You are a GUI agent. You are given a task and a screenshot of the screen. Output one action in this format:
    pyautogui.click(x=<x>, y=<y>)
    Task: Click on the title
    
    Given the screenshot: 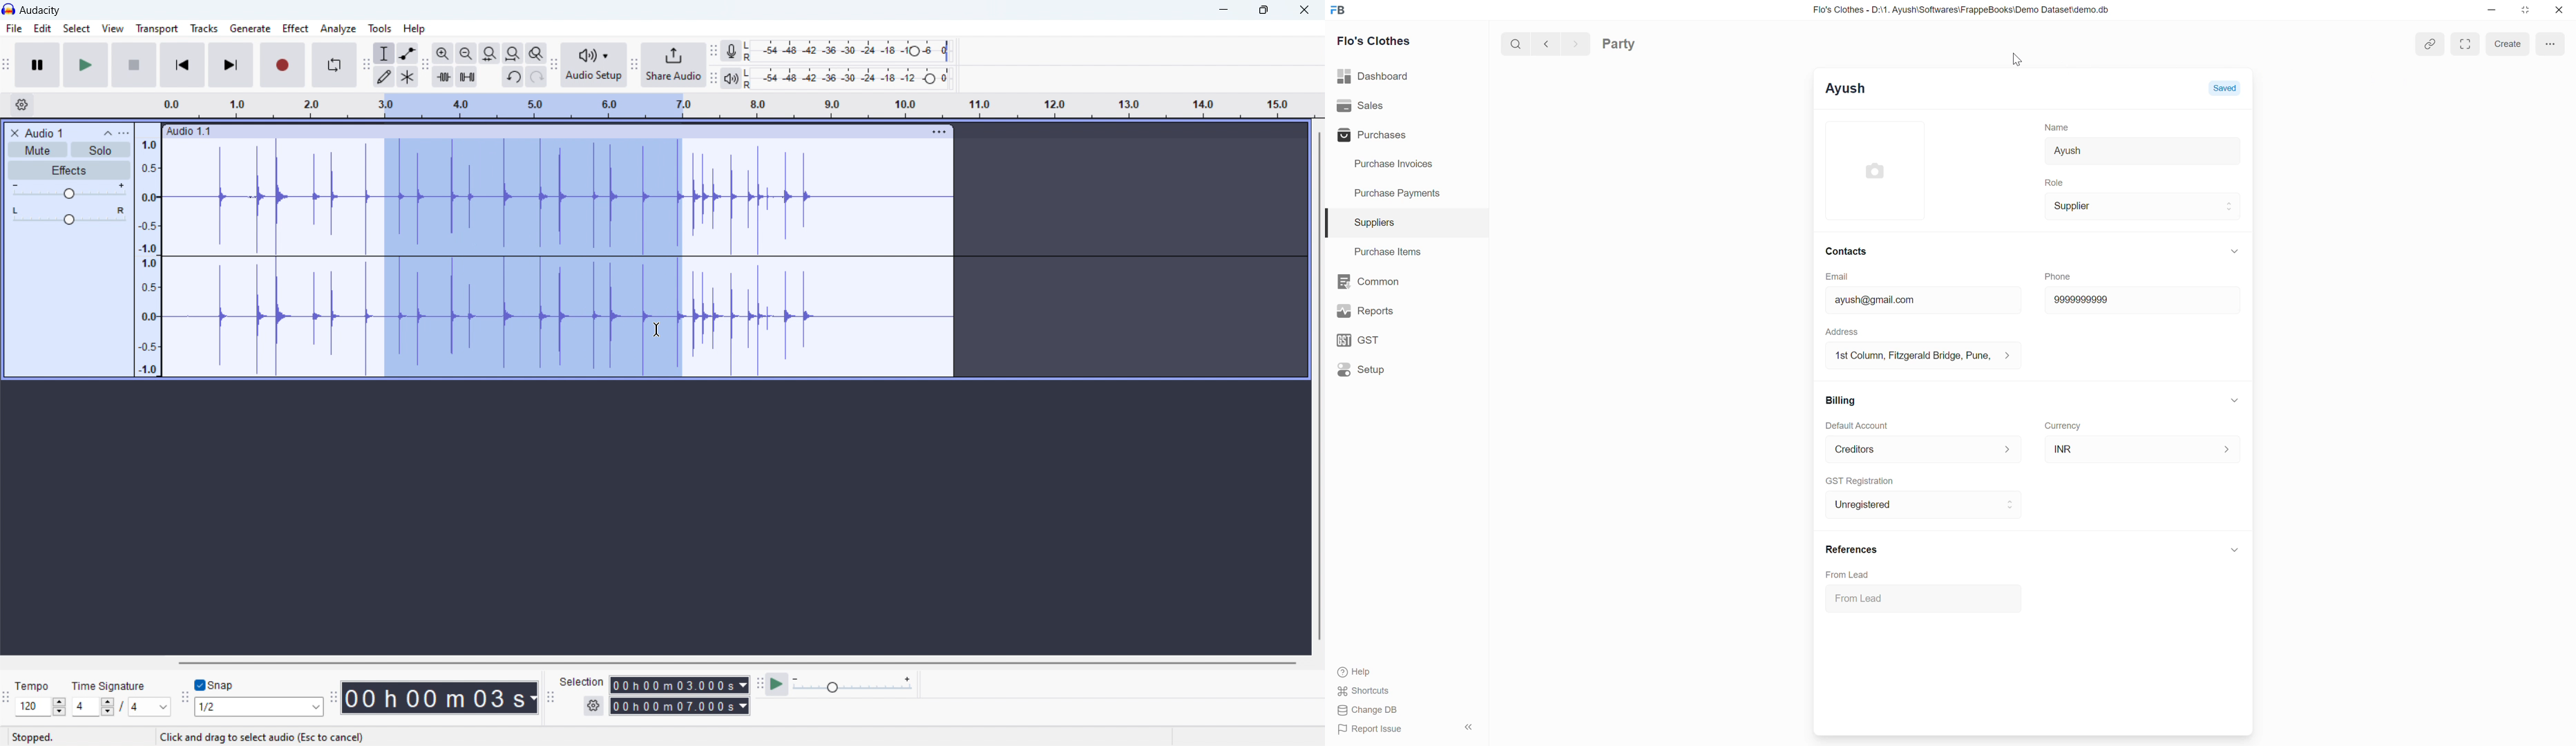 What is the action you would take?
    pyautogui.click(x=39, y=10)
    